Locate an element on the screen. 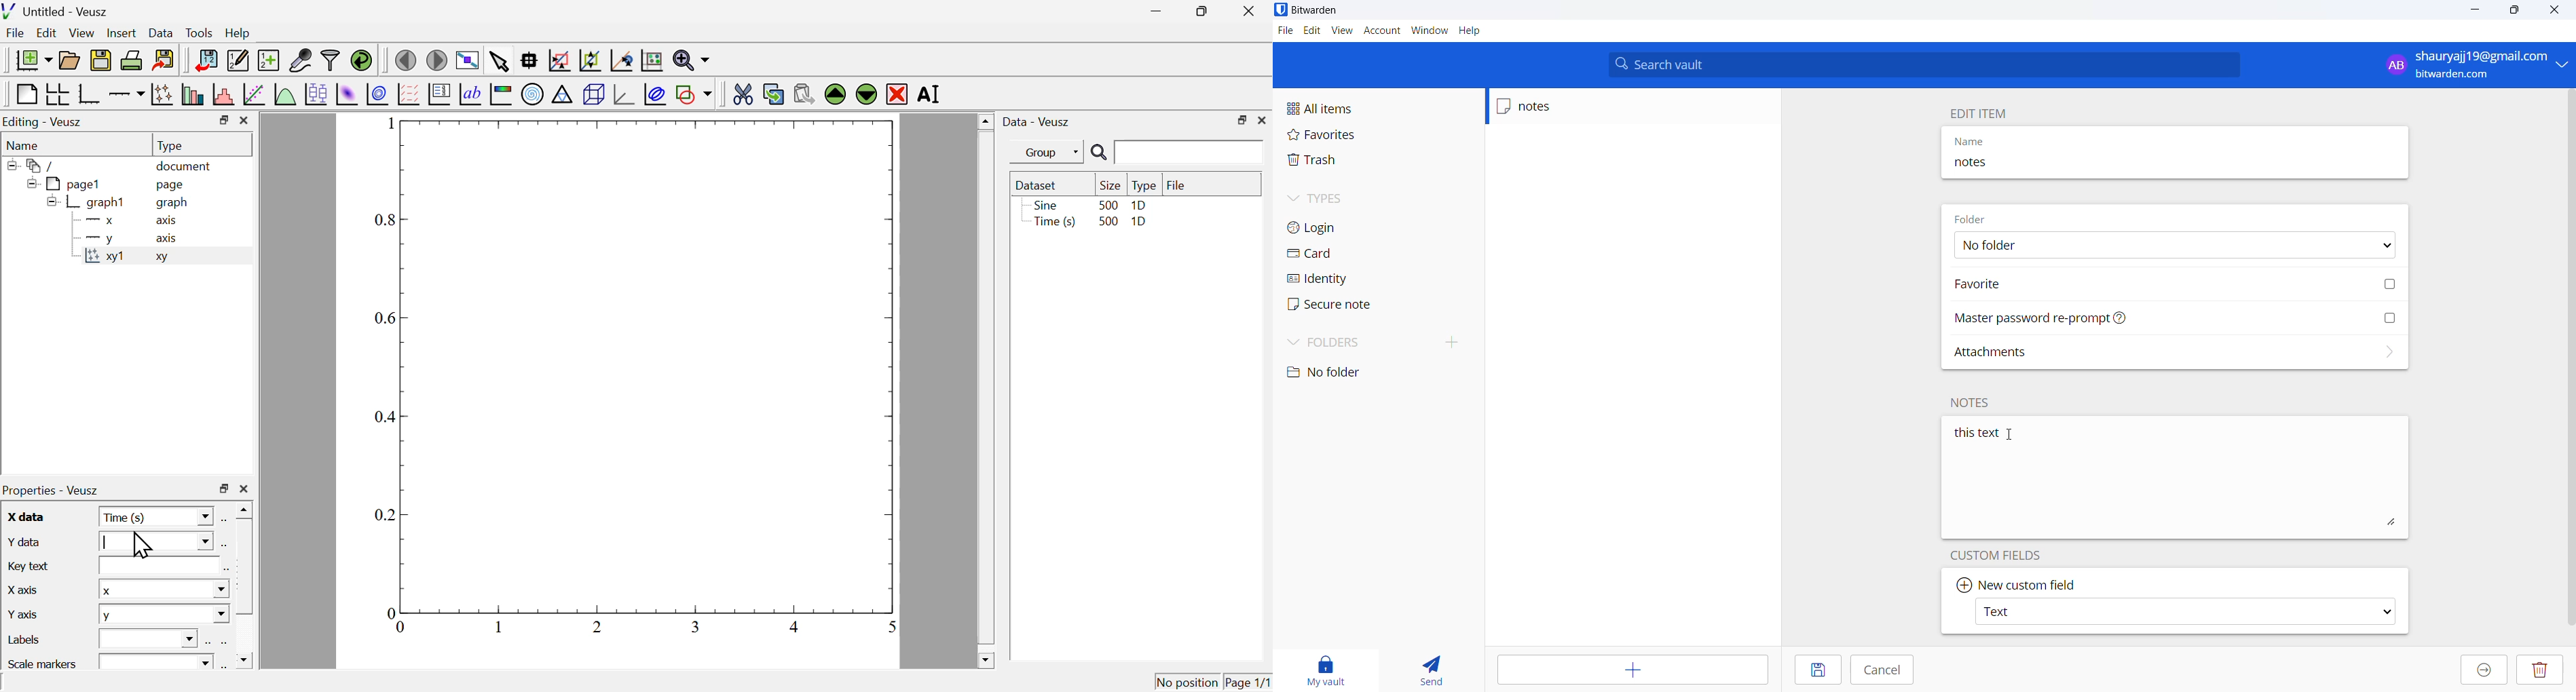 The width and height of the screenshot is (2576, 700). cursor is located at coordinates (142, 544).